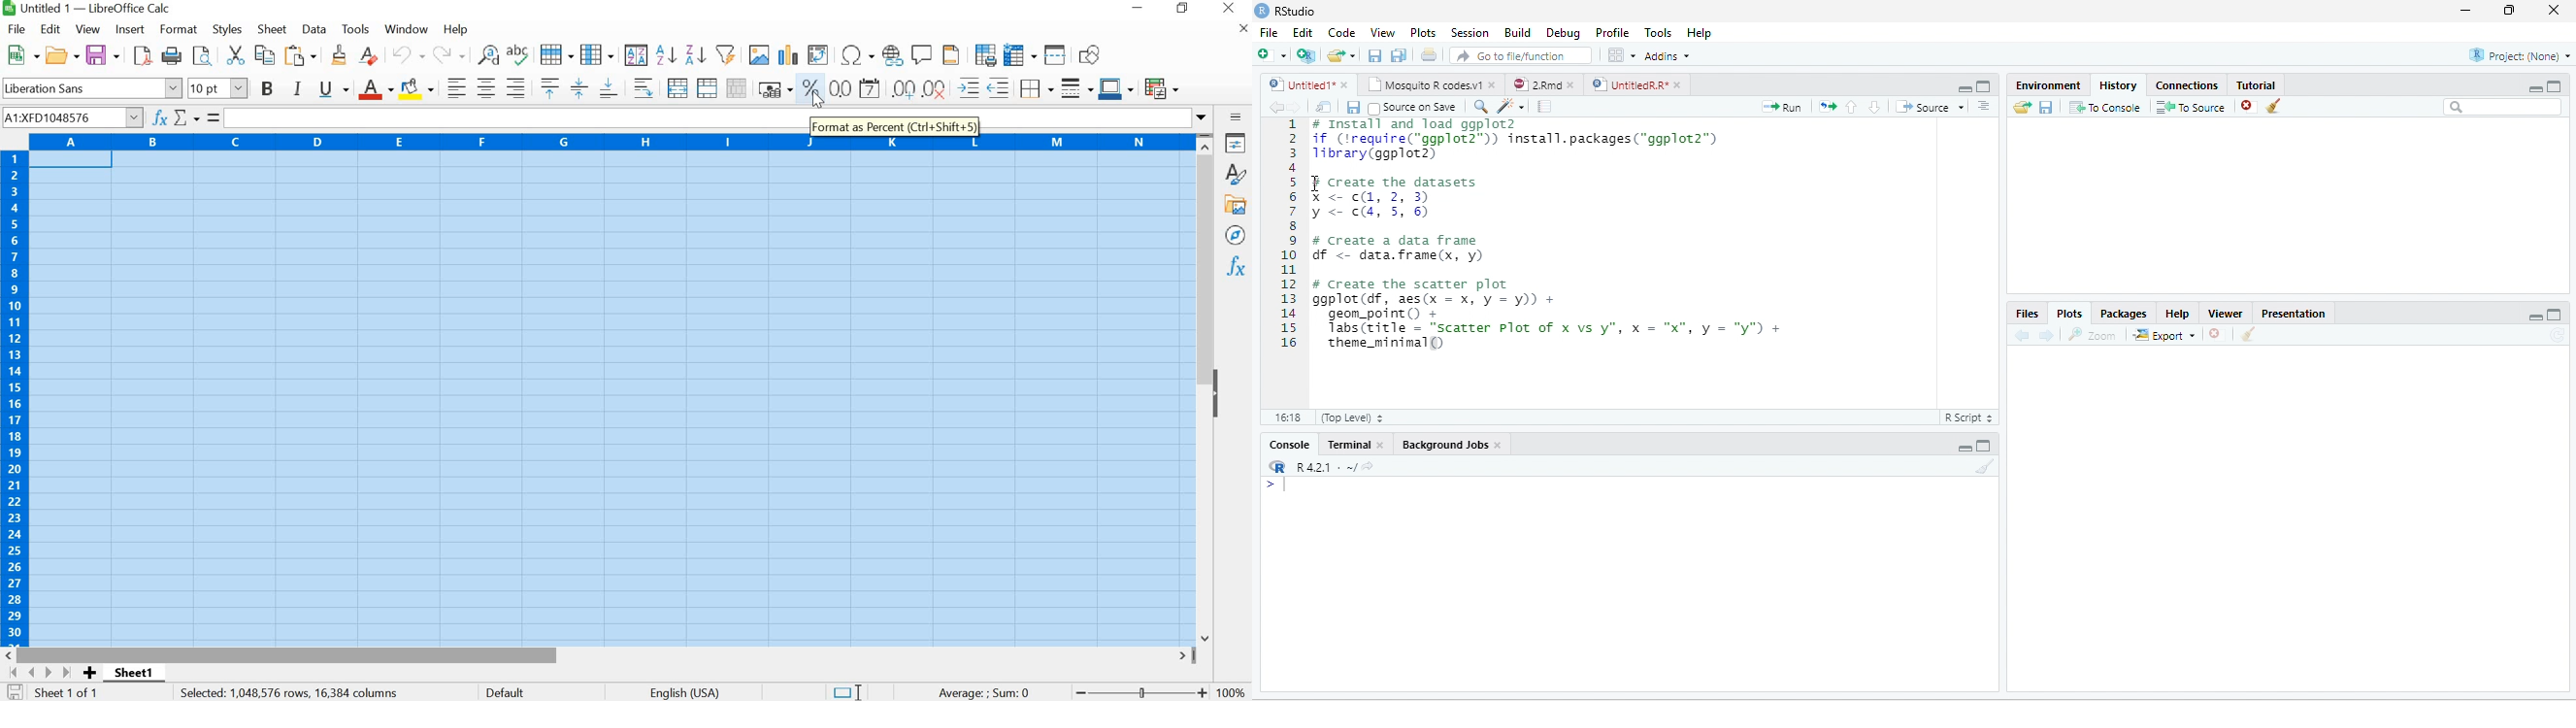 Image resolution: width=2576 pixels, height=728 pixels. I want to click on Help, so click(2177, 313).